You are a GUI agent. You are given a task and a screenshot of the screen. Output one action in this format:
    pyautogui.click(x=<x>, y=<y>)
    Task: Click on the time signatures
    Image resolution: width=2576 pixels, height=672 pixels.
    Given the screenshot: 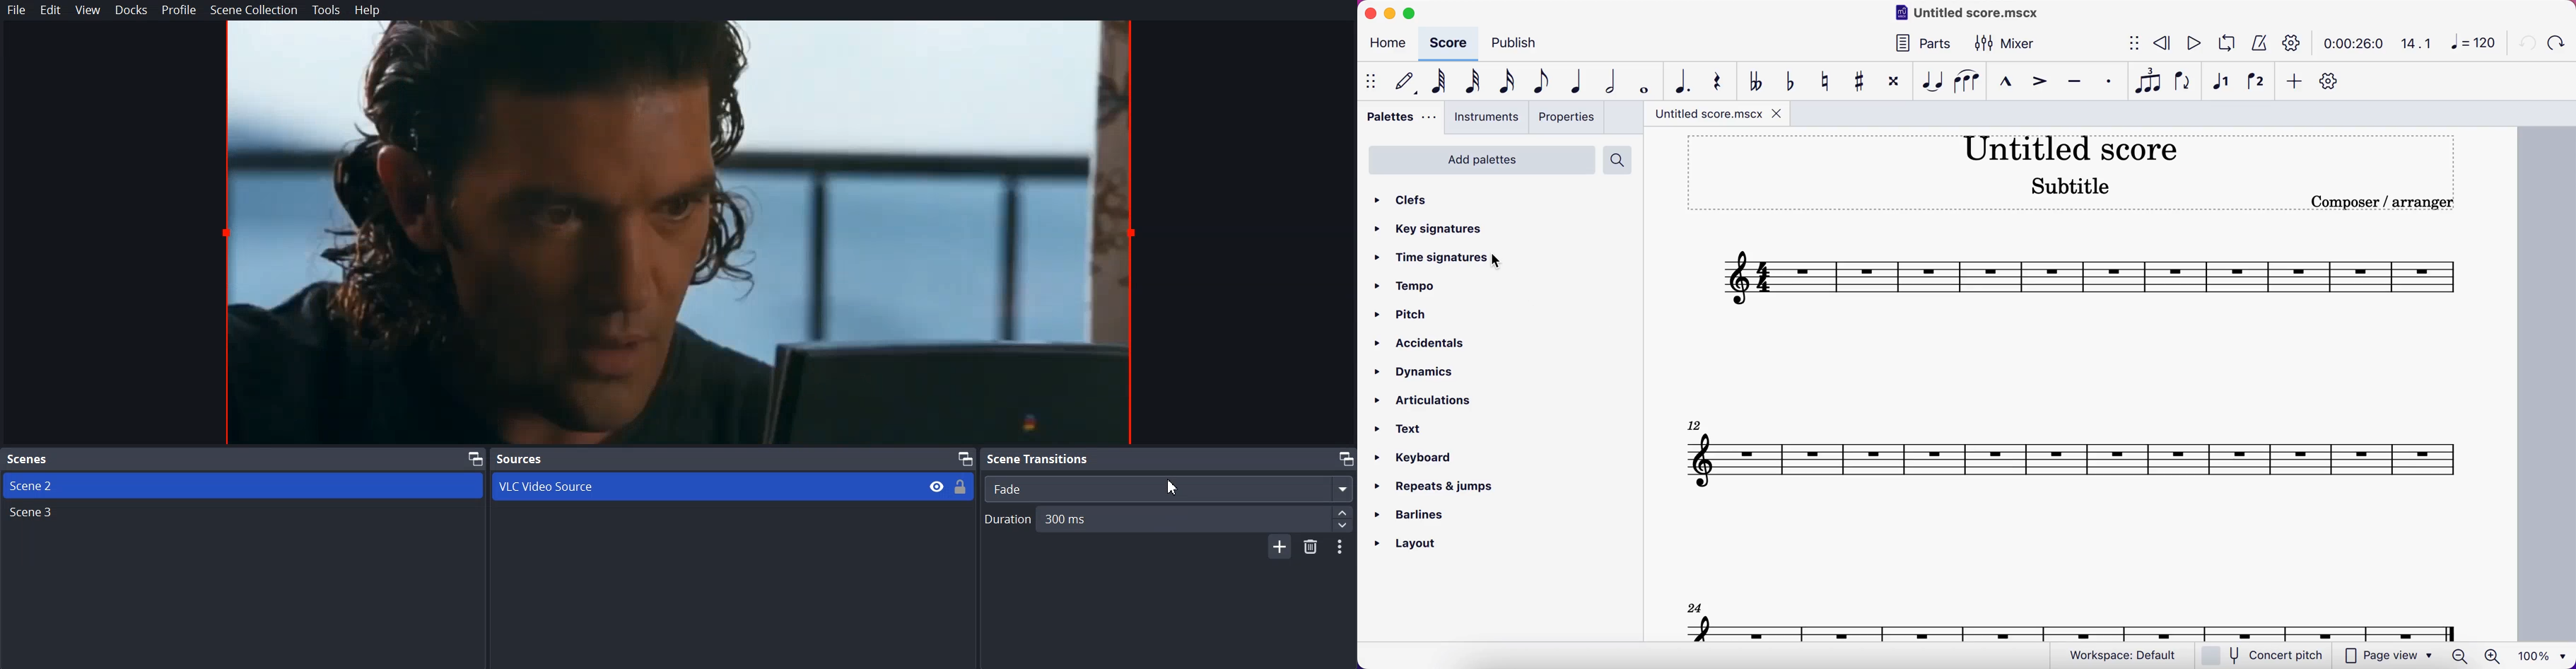 What is the action you would take?
    pyautogui.click(x=1444, y=260)
    